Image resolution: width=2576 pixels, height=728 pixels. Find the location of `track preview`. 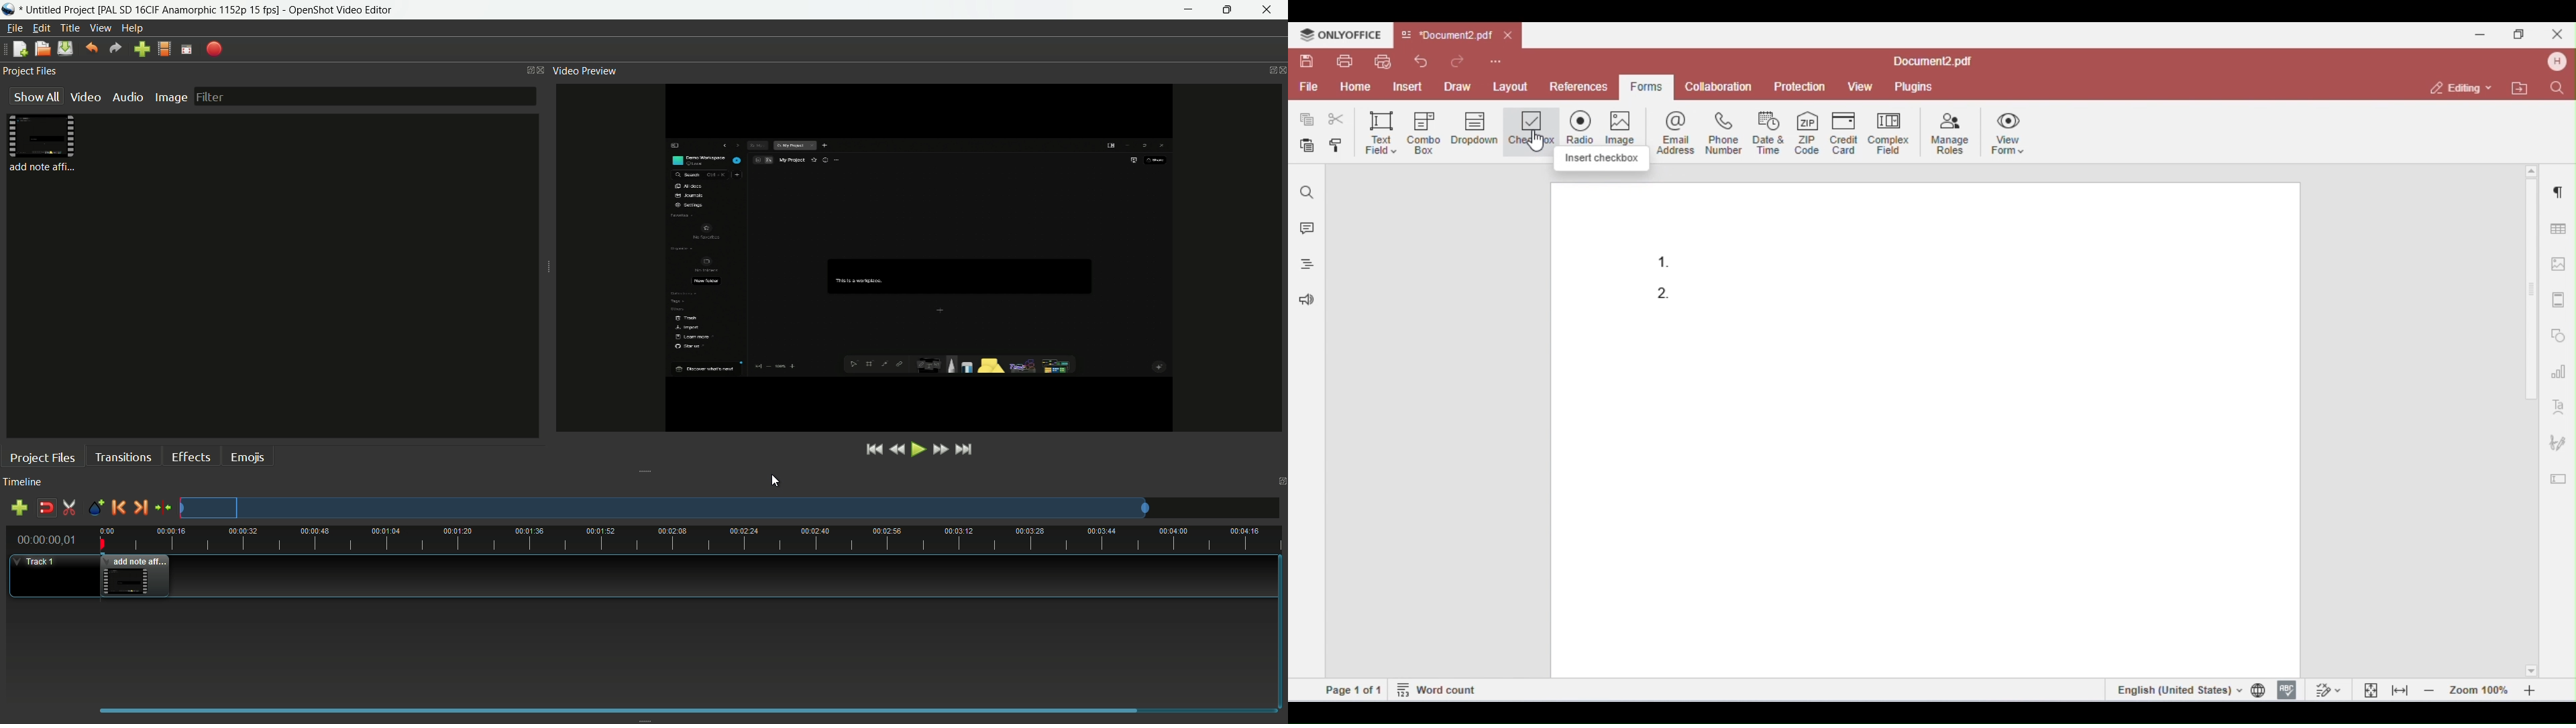

track preview is located at coordinates (729, 507).